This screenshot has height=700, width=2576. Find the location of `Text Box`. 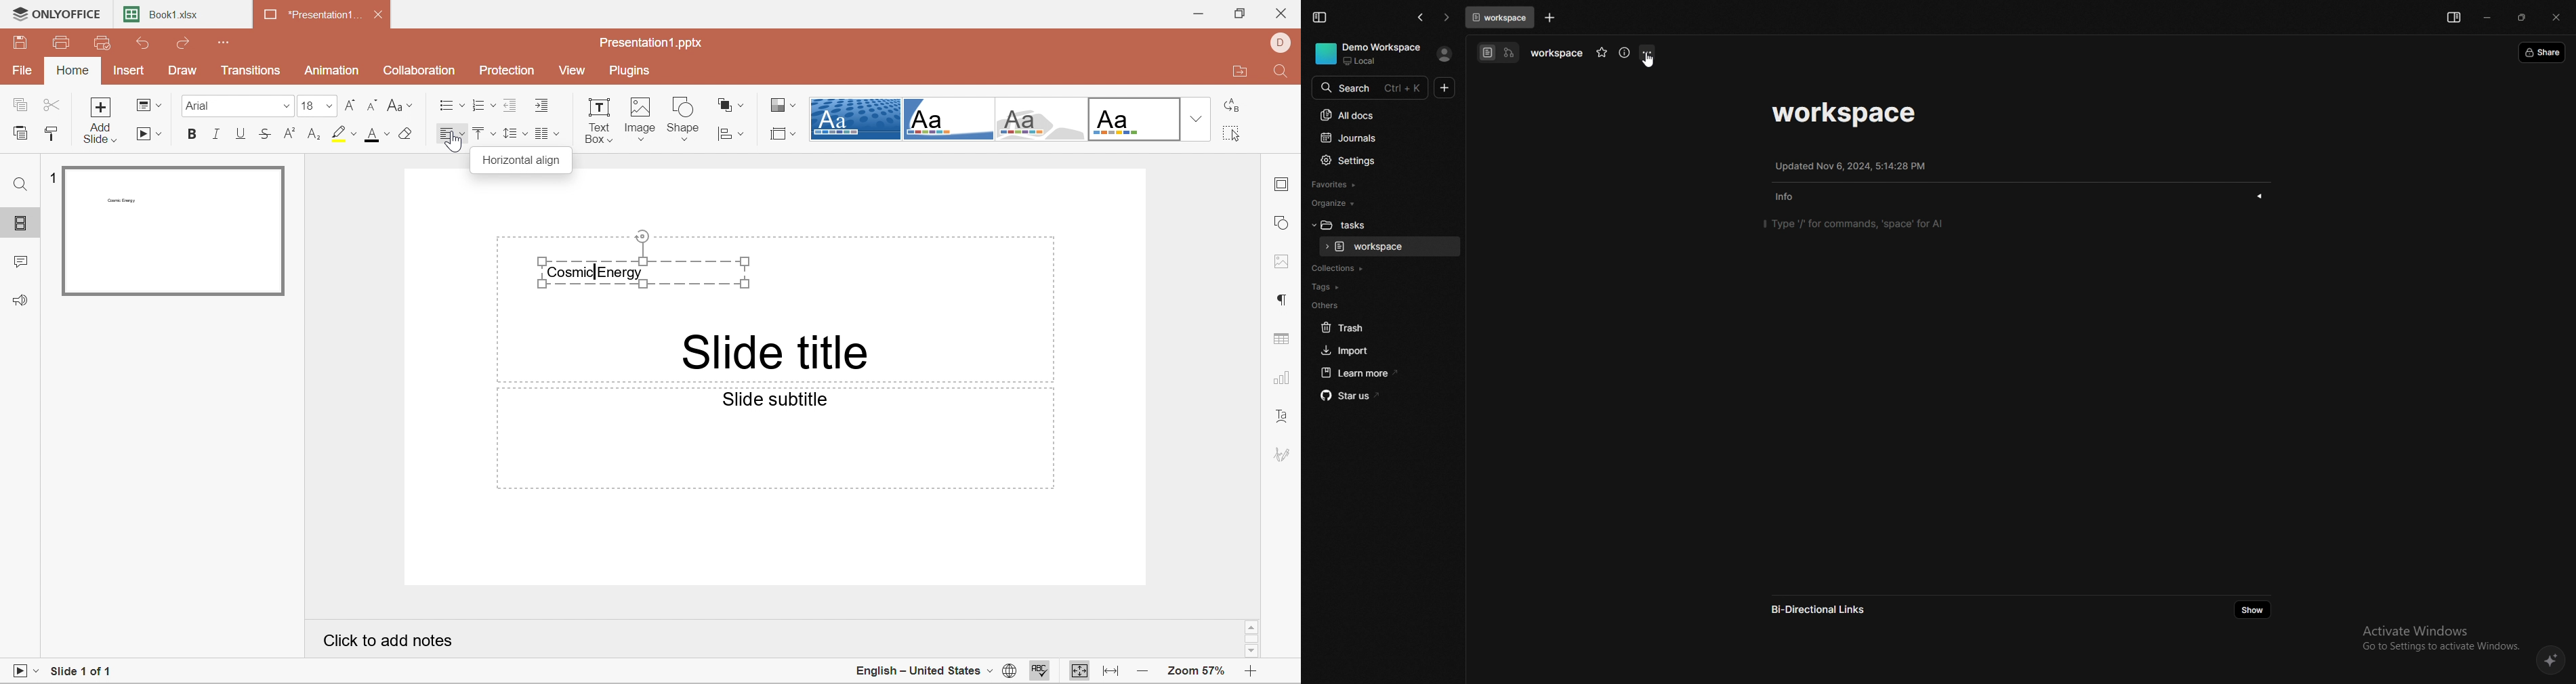

Text Box is located at coordinates (600, 119).